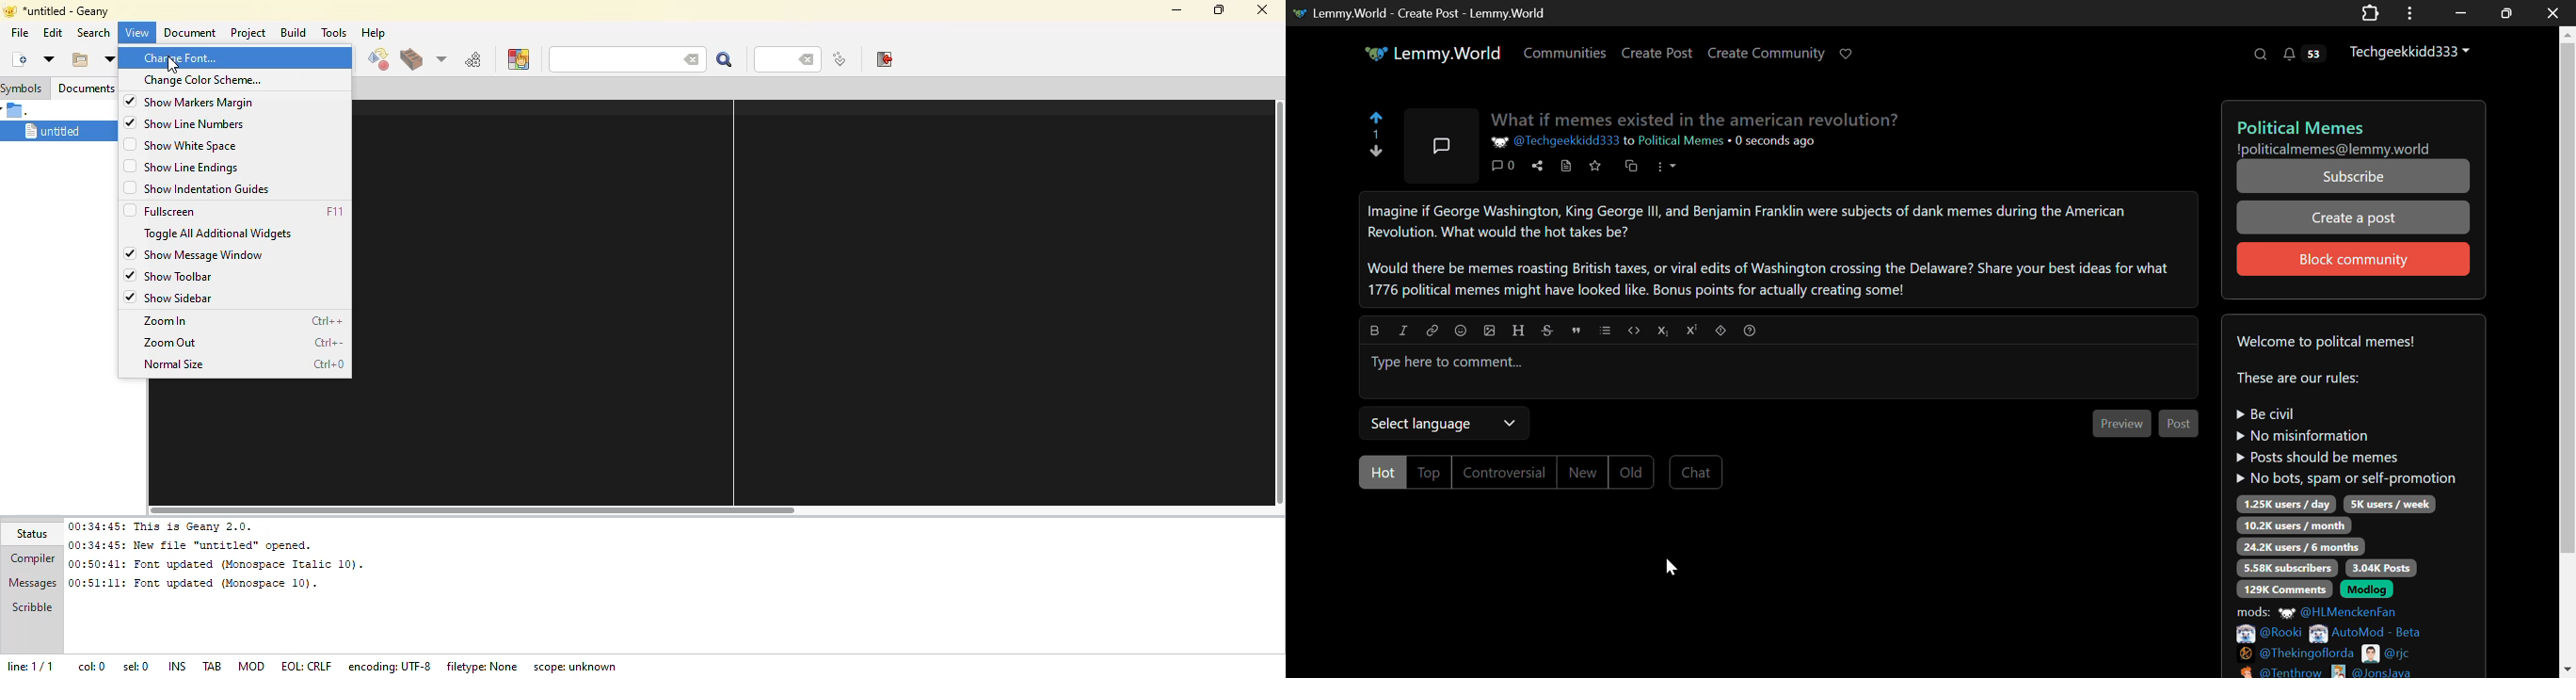 This screenshot has width=2576, height=700. Describe the element at coordinates (1632, 169) in the screenshot. I see `Cross-post` at that location.